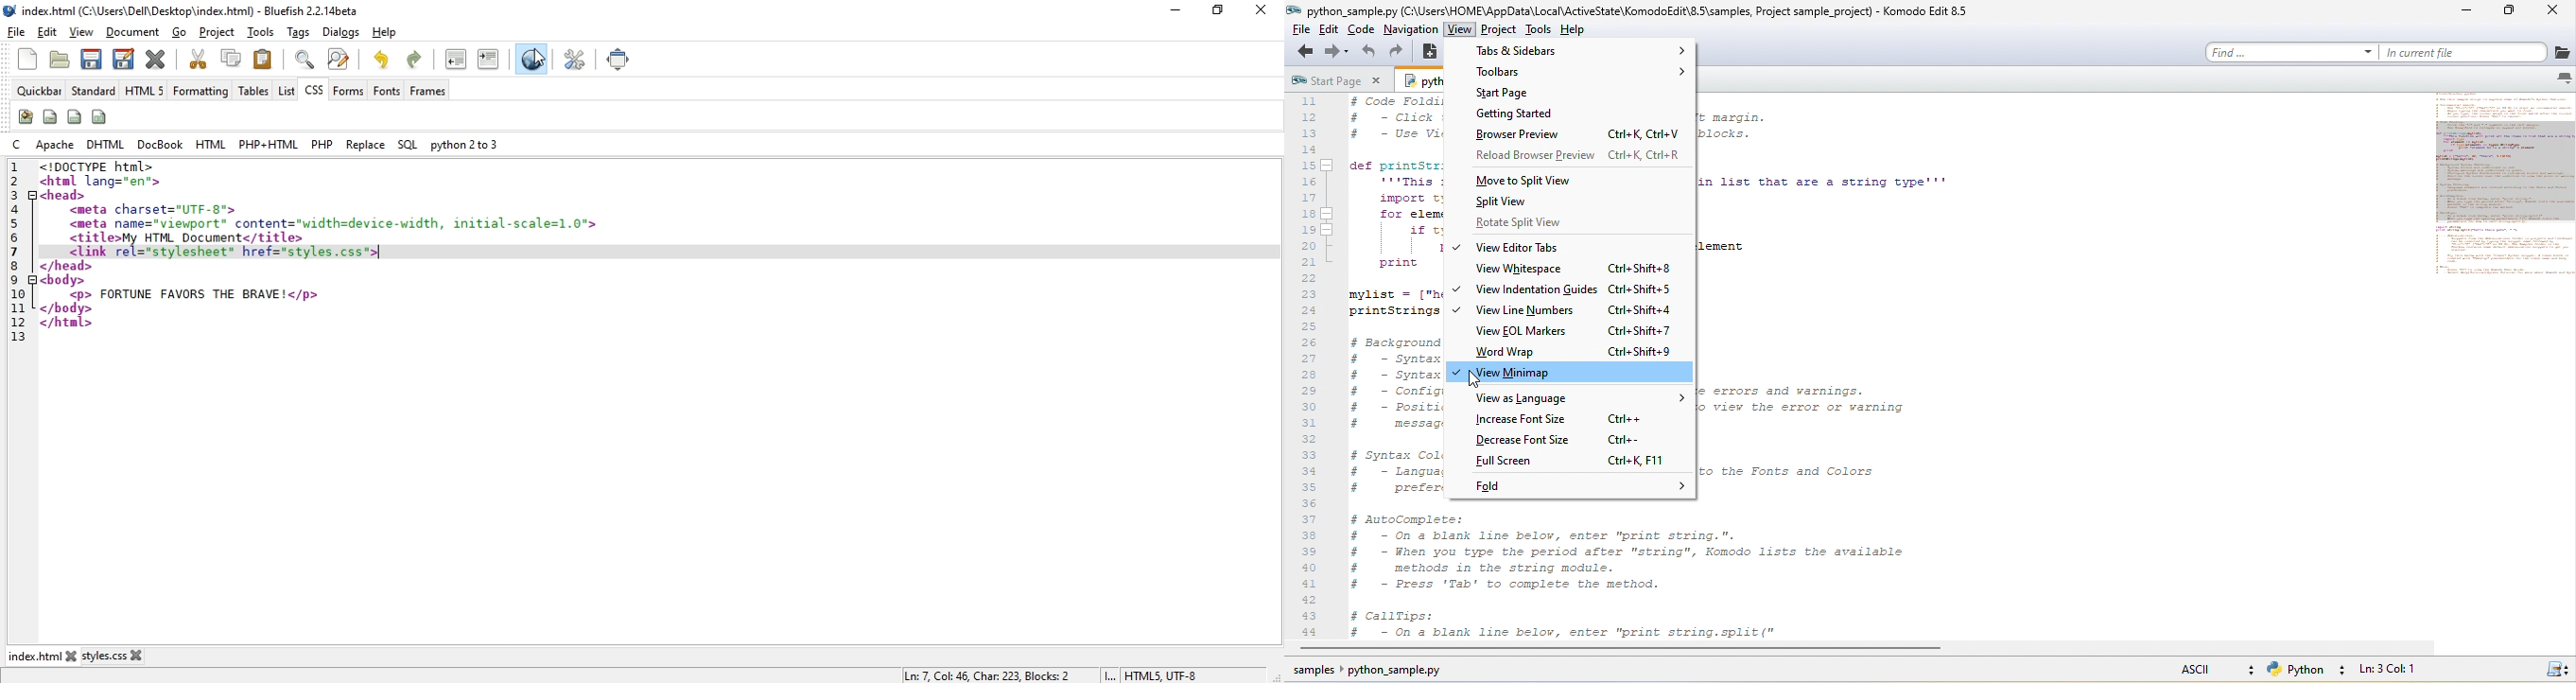 This screenshot has width=2576, height=700. Describe the element at coordinates (198, 11) in the screenshot. I see `* index.html (C:\Users\Dell\Desktop\index.html) - Bluefish 2.2. 14beta` at that location.